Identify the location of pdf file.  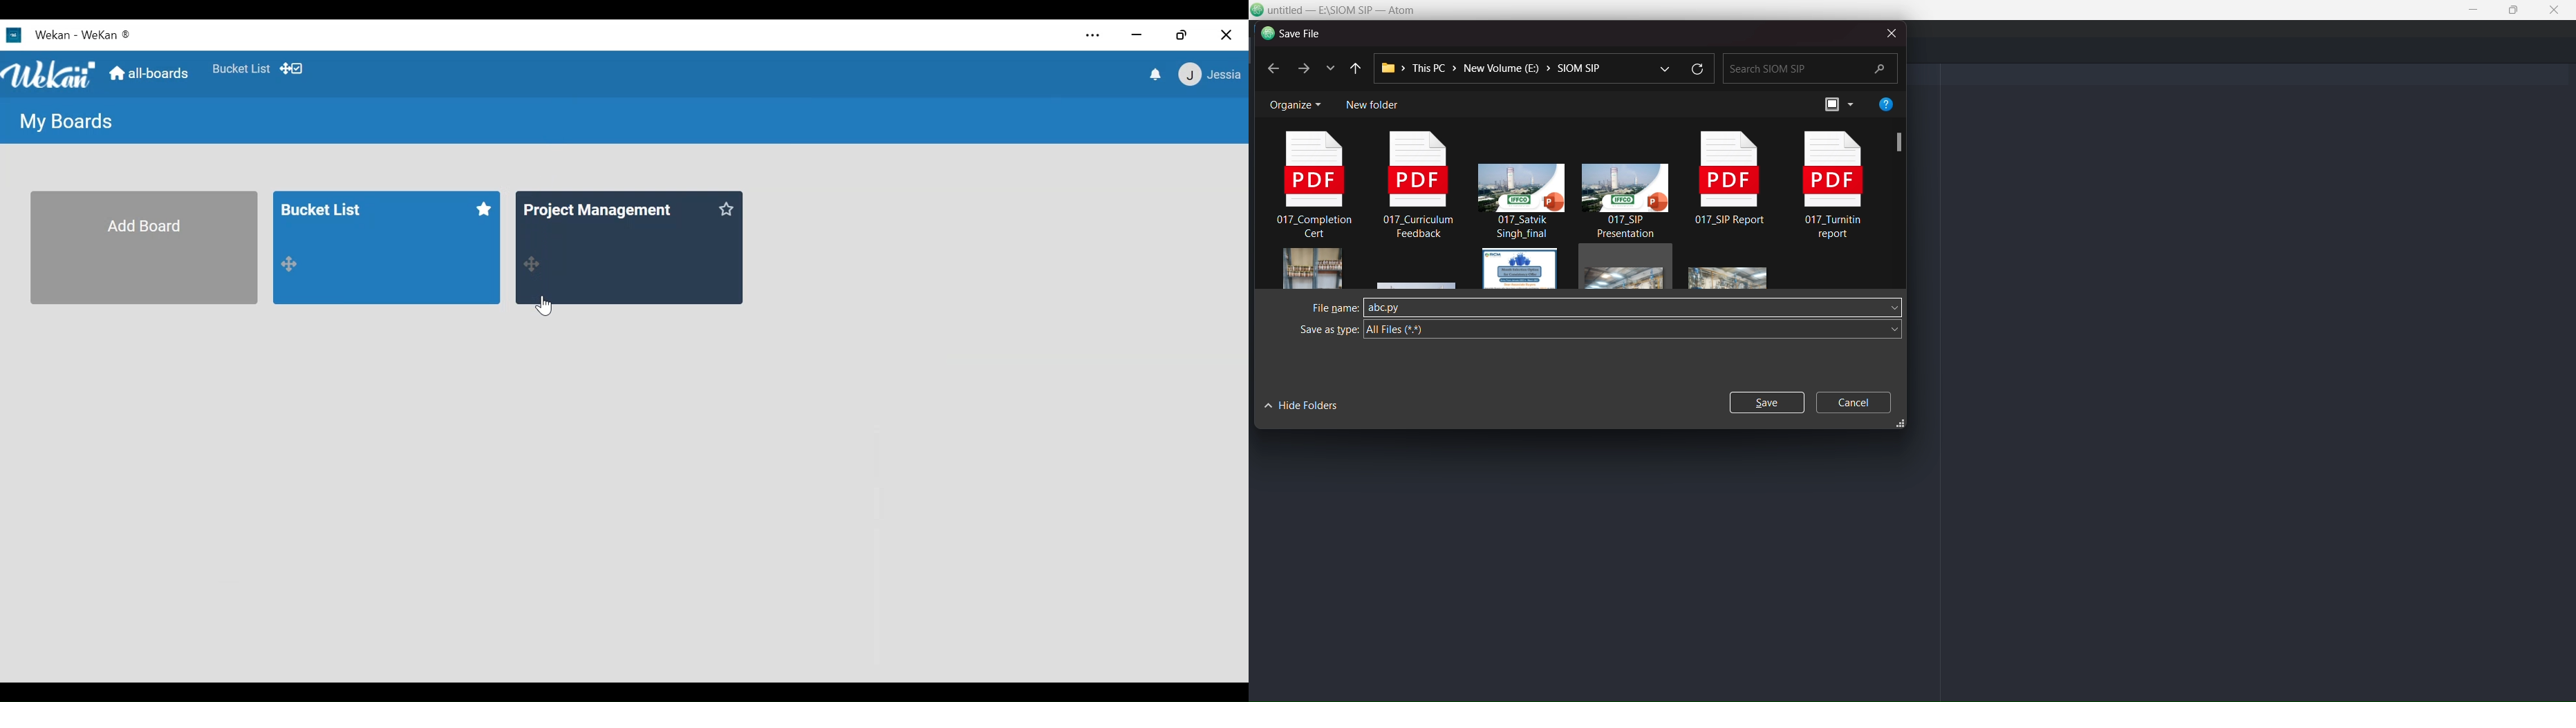
(1309, 181).